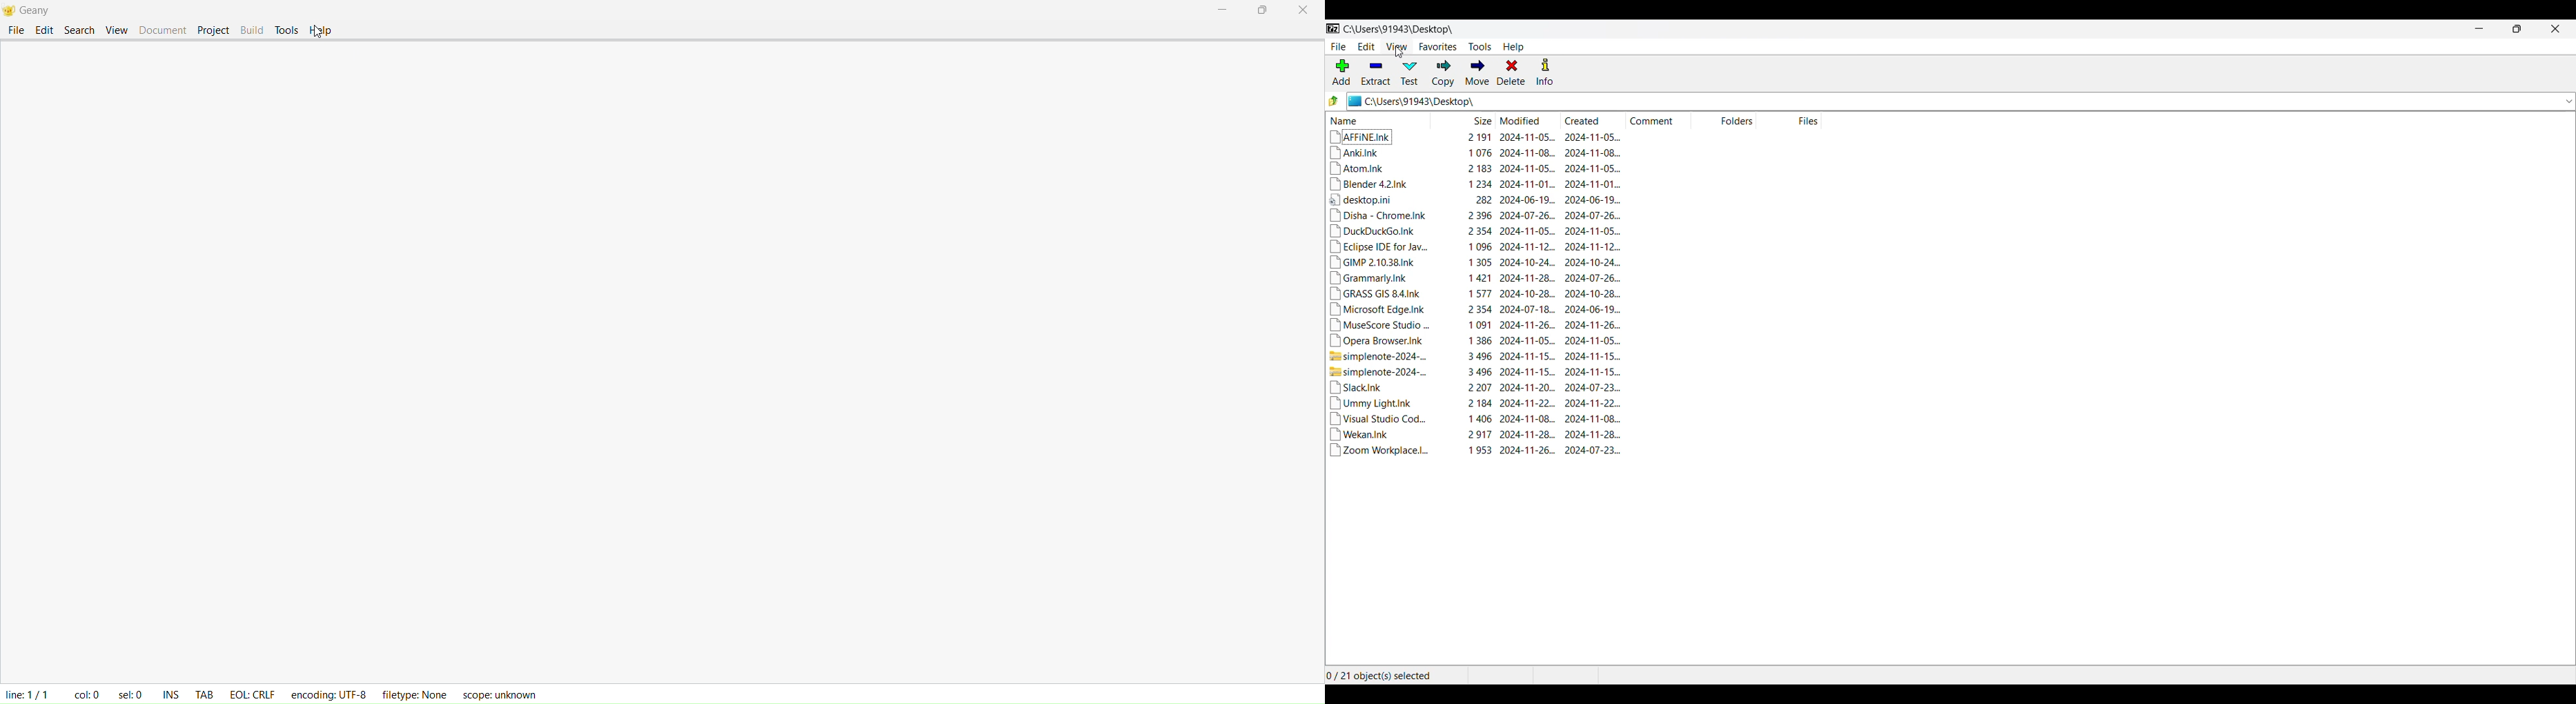  What do you see at coordinates (117, 29) in the screenshot?
I see `view` at bounding box center [117, 29].